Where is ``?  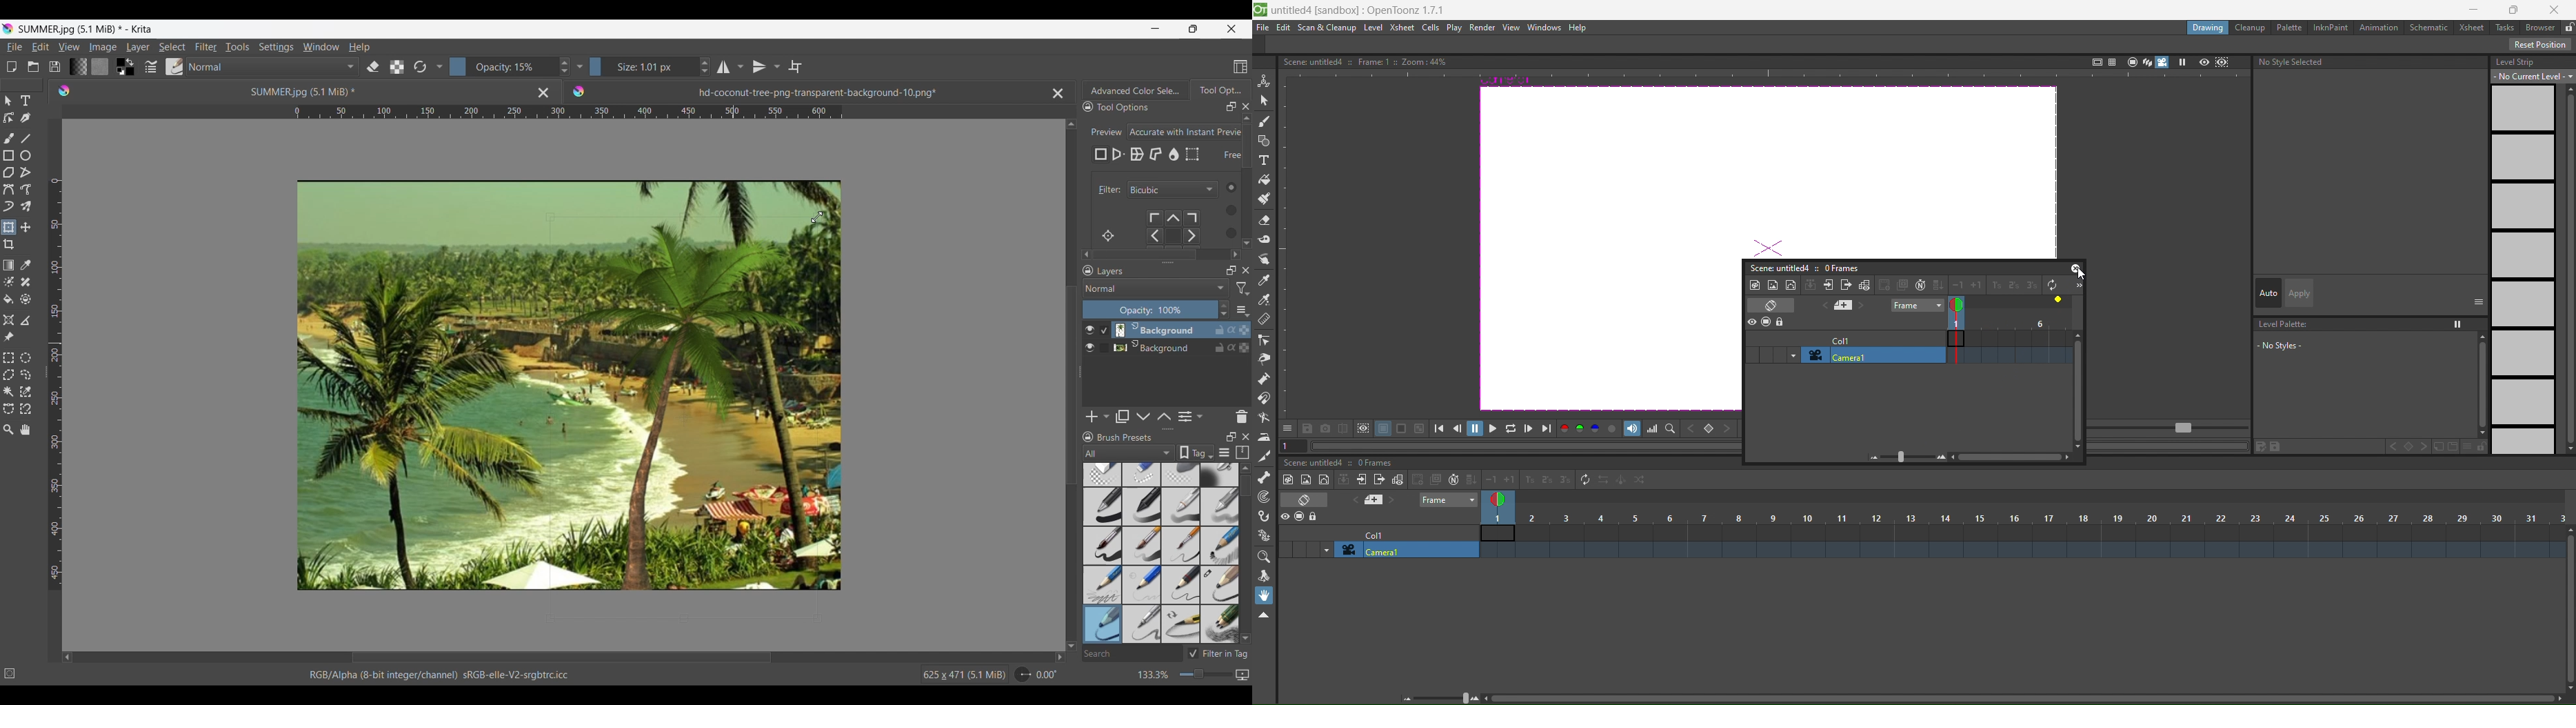  is located at coordinates (1771, 304).